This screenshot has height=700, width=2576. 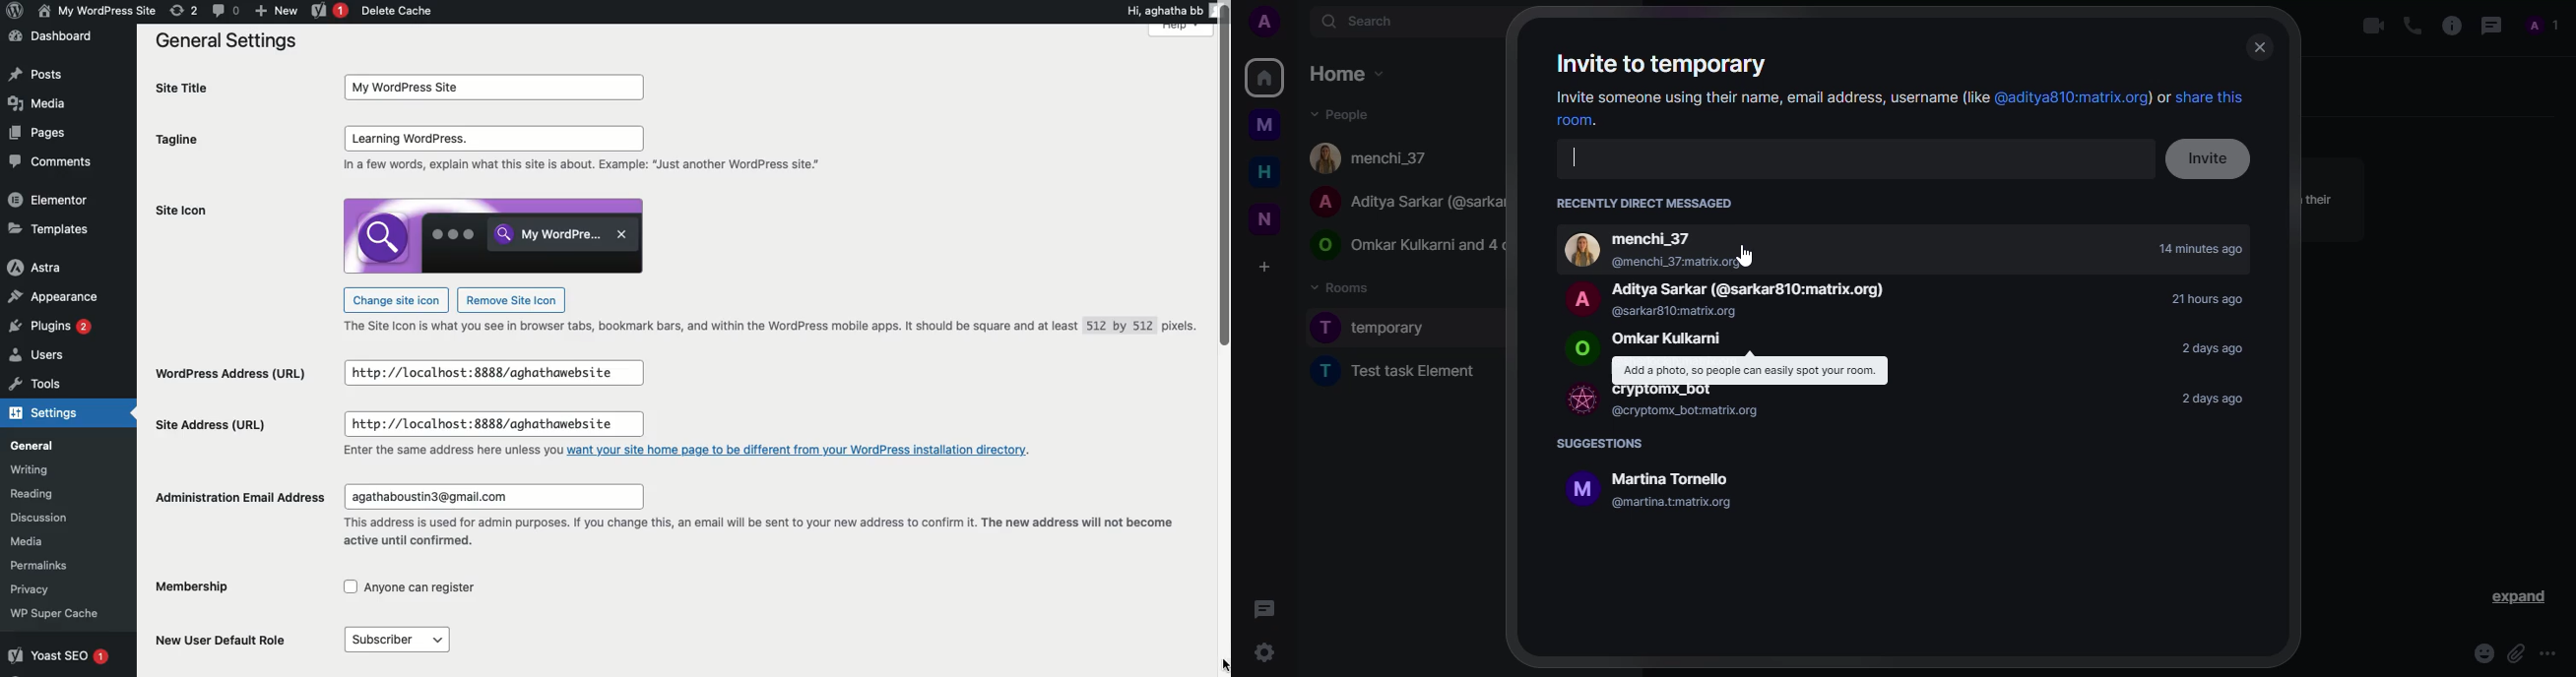 What do you see at coordinates (1380, 328) in the screenshot?
I see `room created` at bounding box center [1380, 328].